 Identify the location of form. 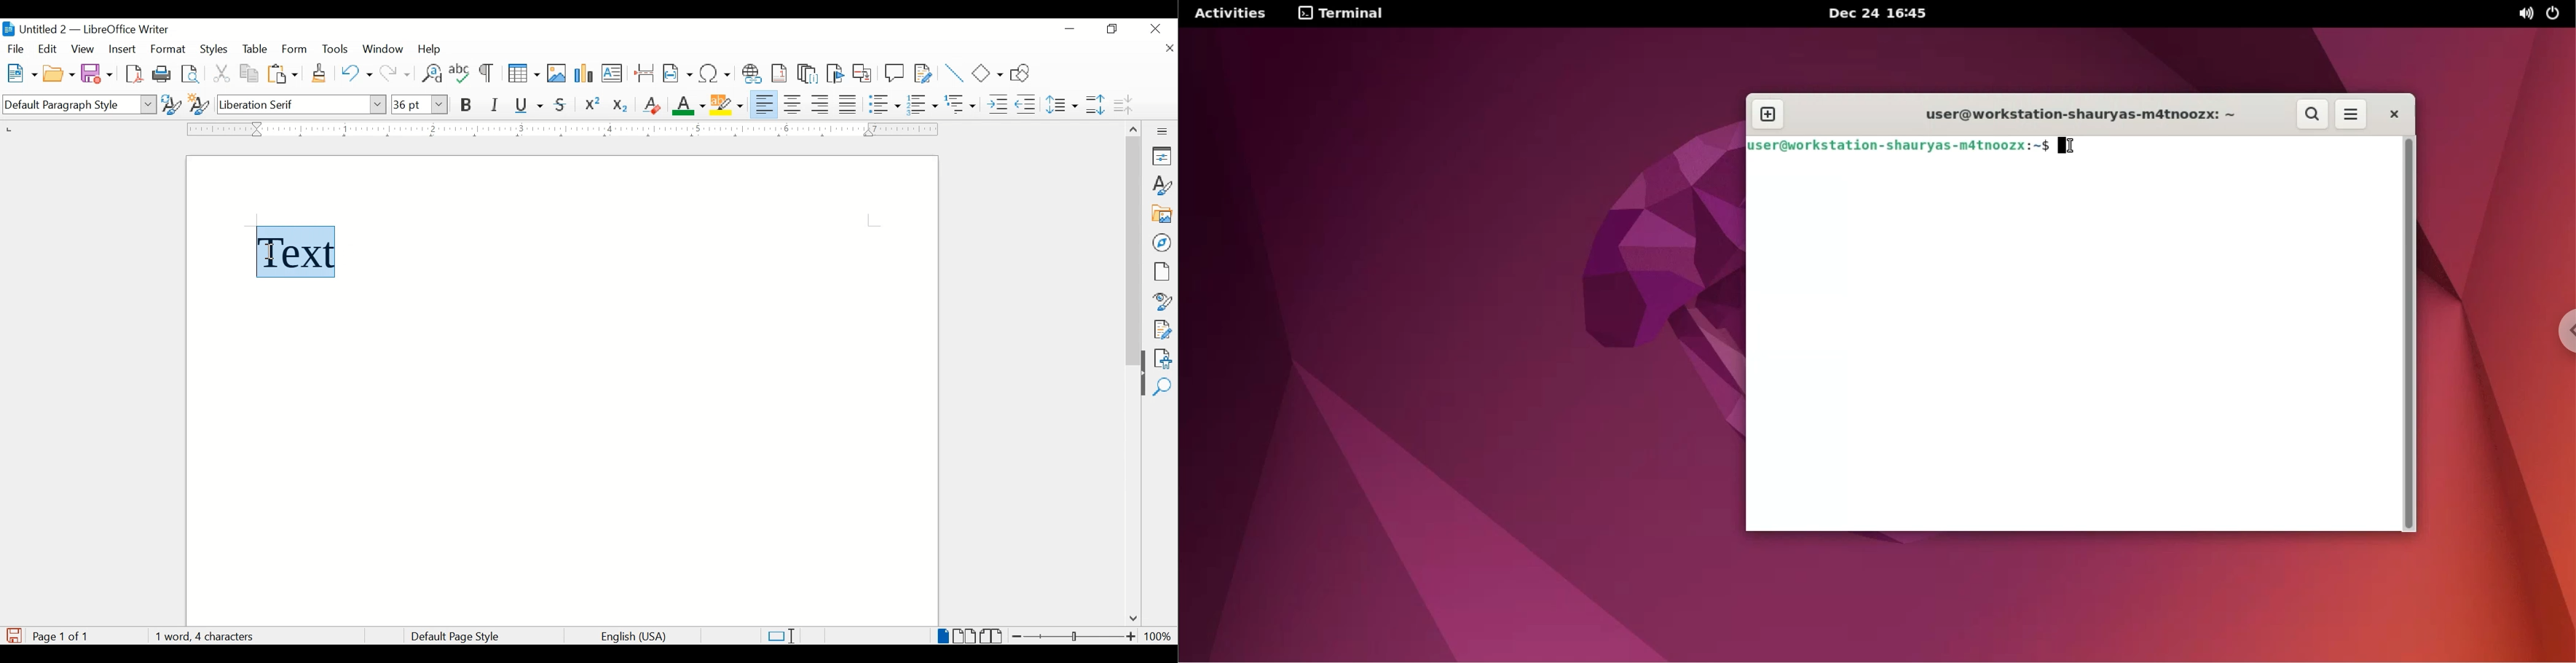
(296, 50).